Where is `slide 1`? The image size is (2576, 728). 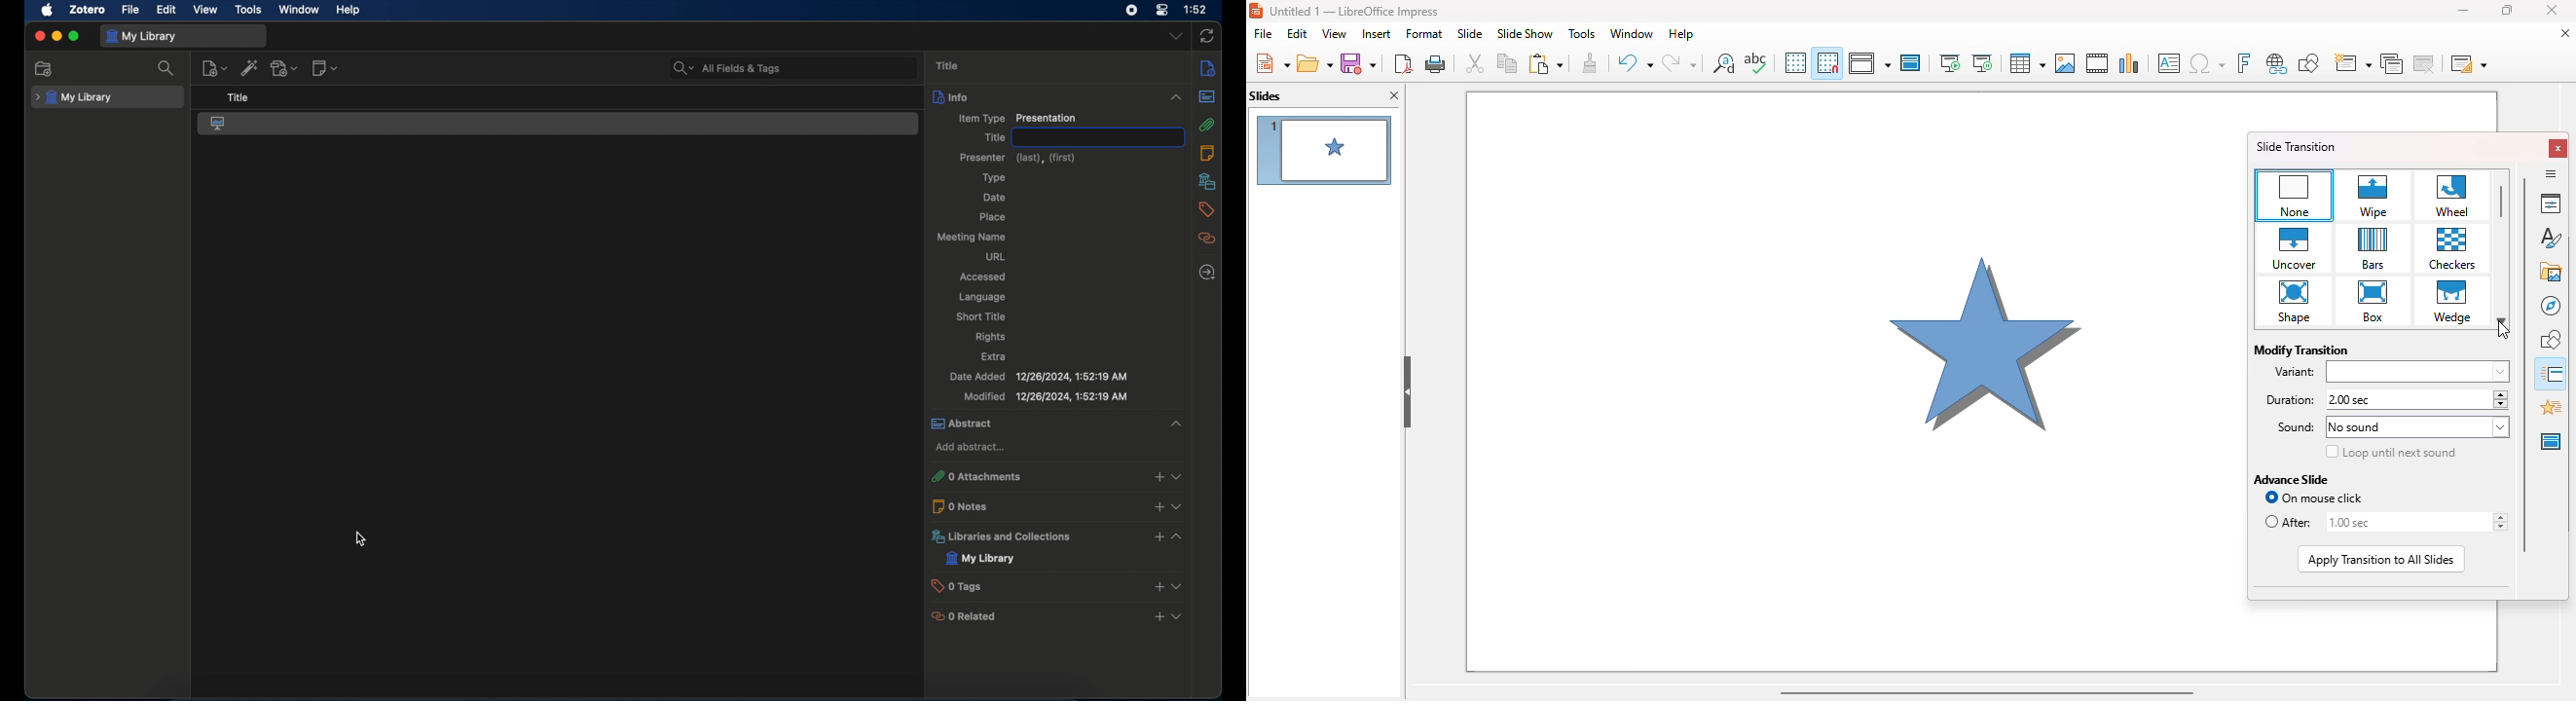
slide 1 is located at coordinates (1323, 150).